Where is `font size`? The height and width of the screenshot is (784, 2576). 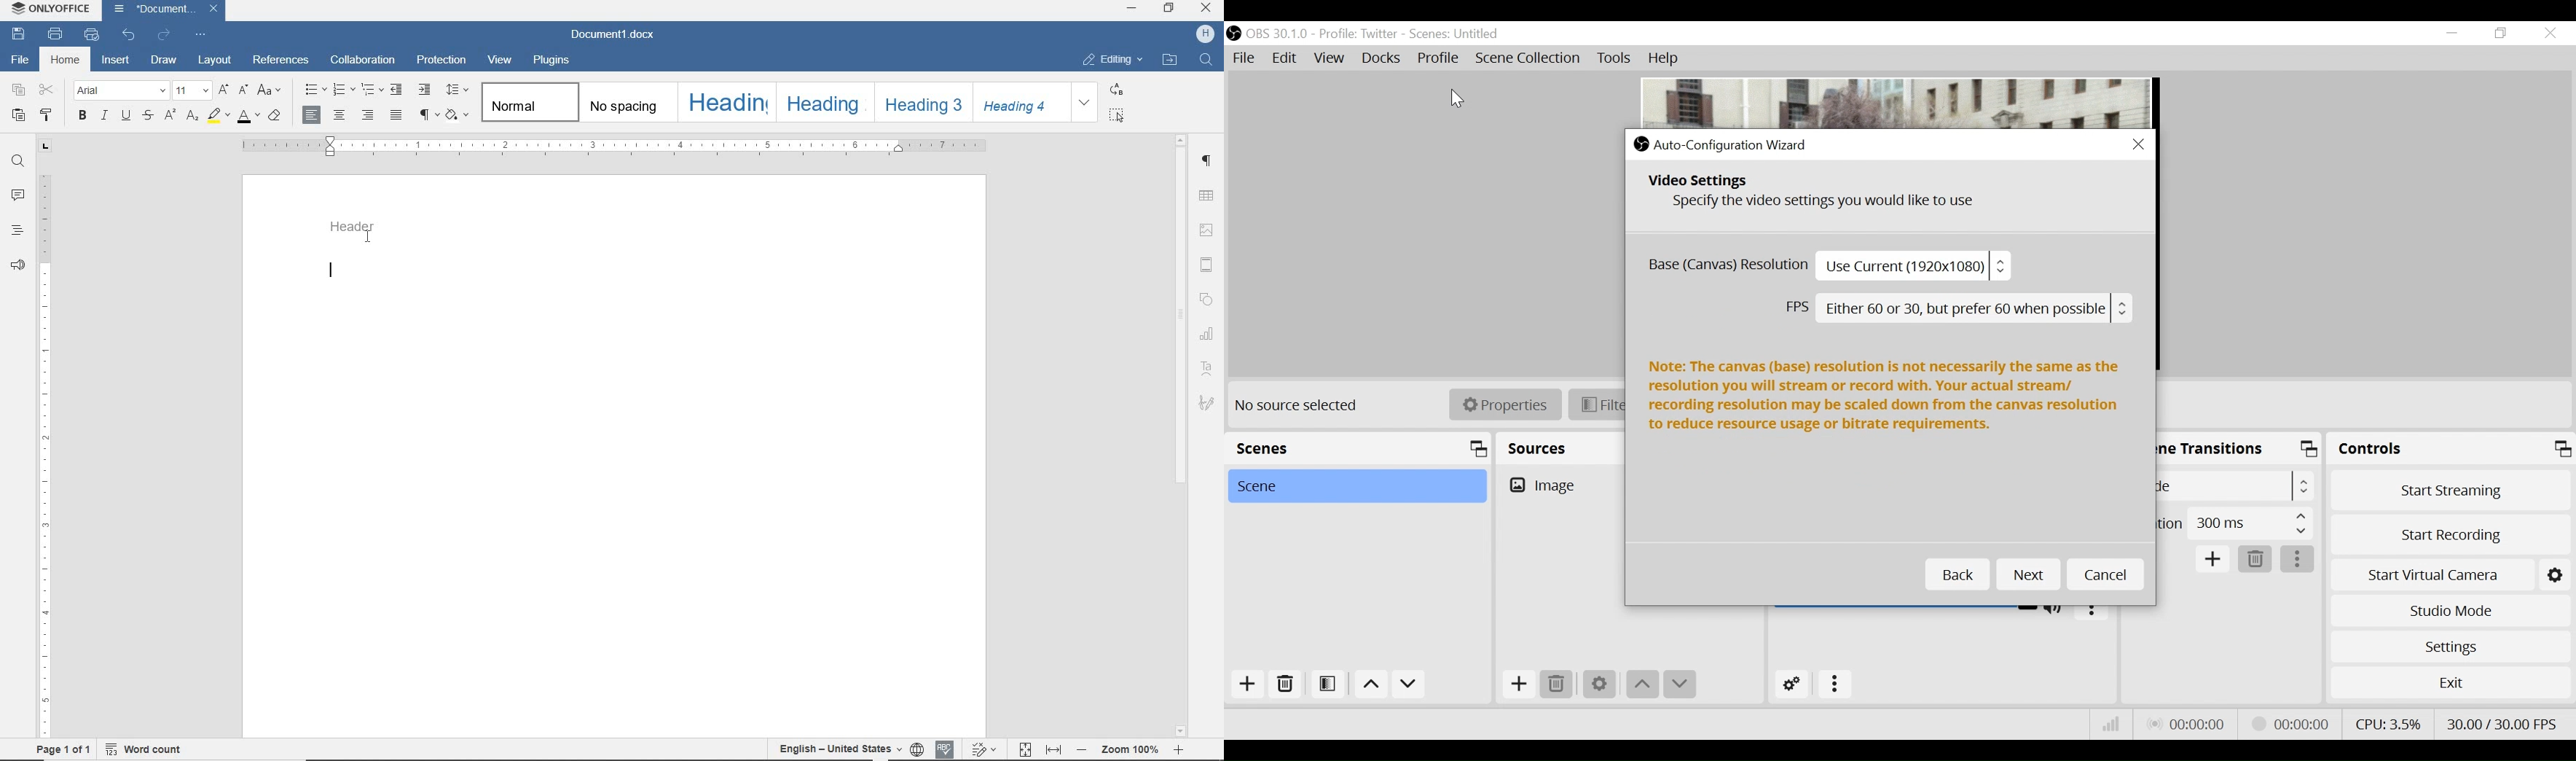
font size is located at coordinates (193, 90).